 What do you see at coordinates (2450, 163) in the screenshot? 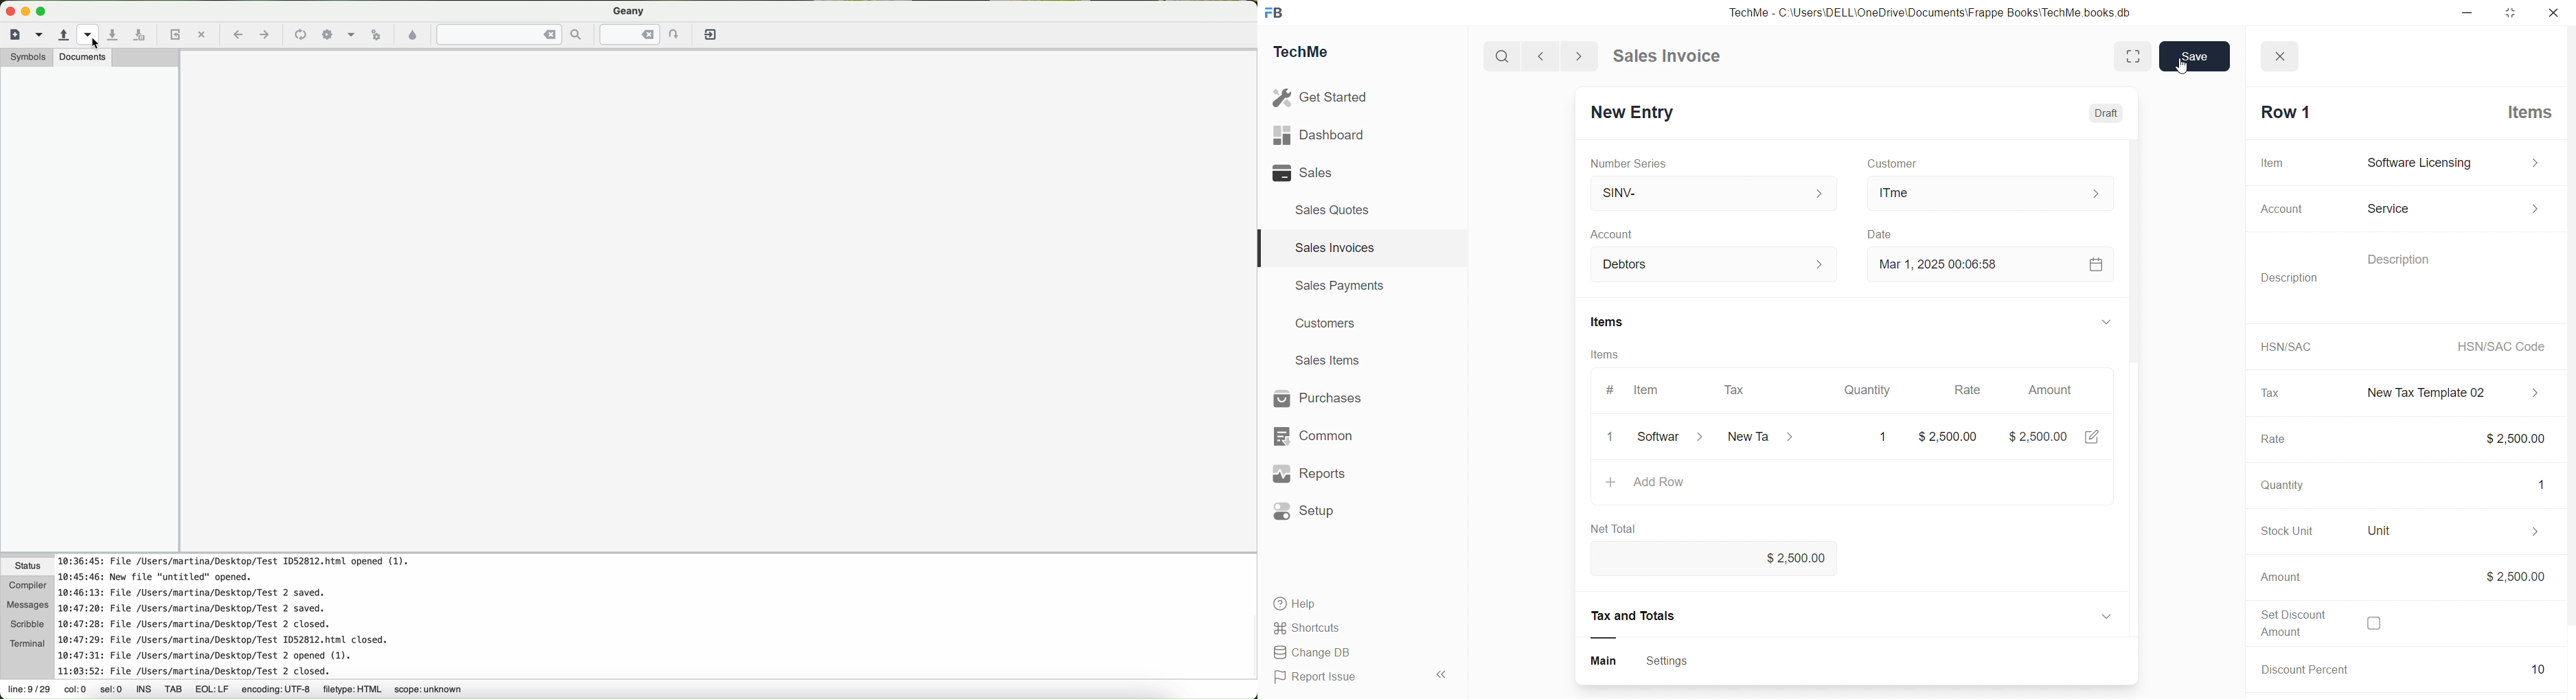
I see `Software Licensing >` at bounding box center [2450, 163].